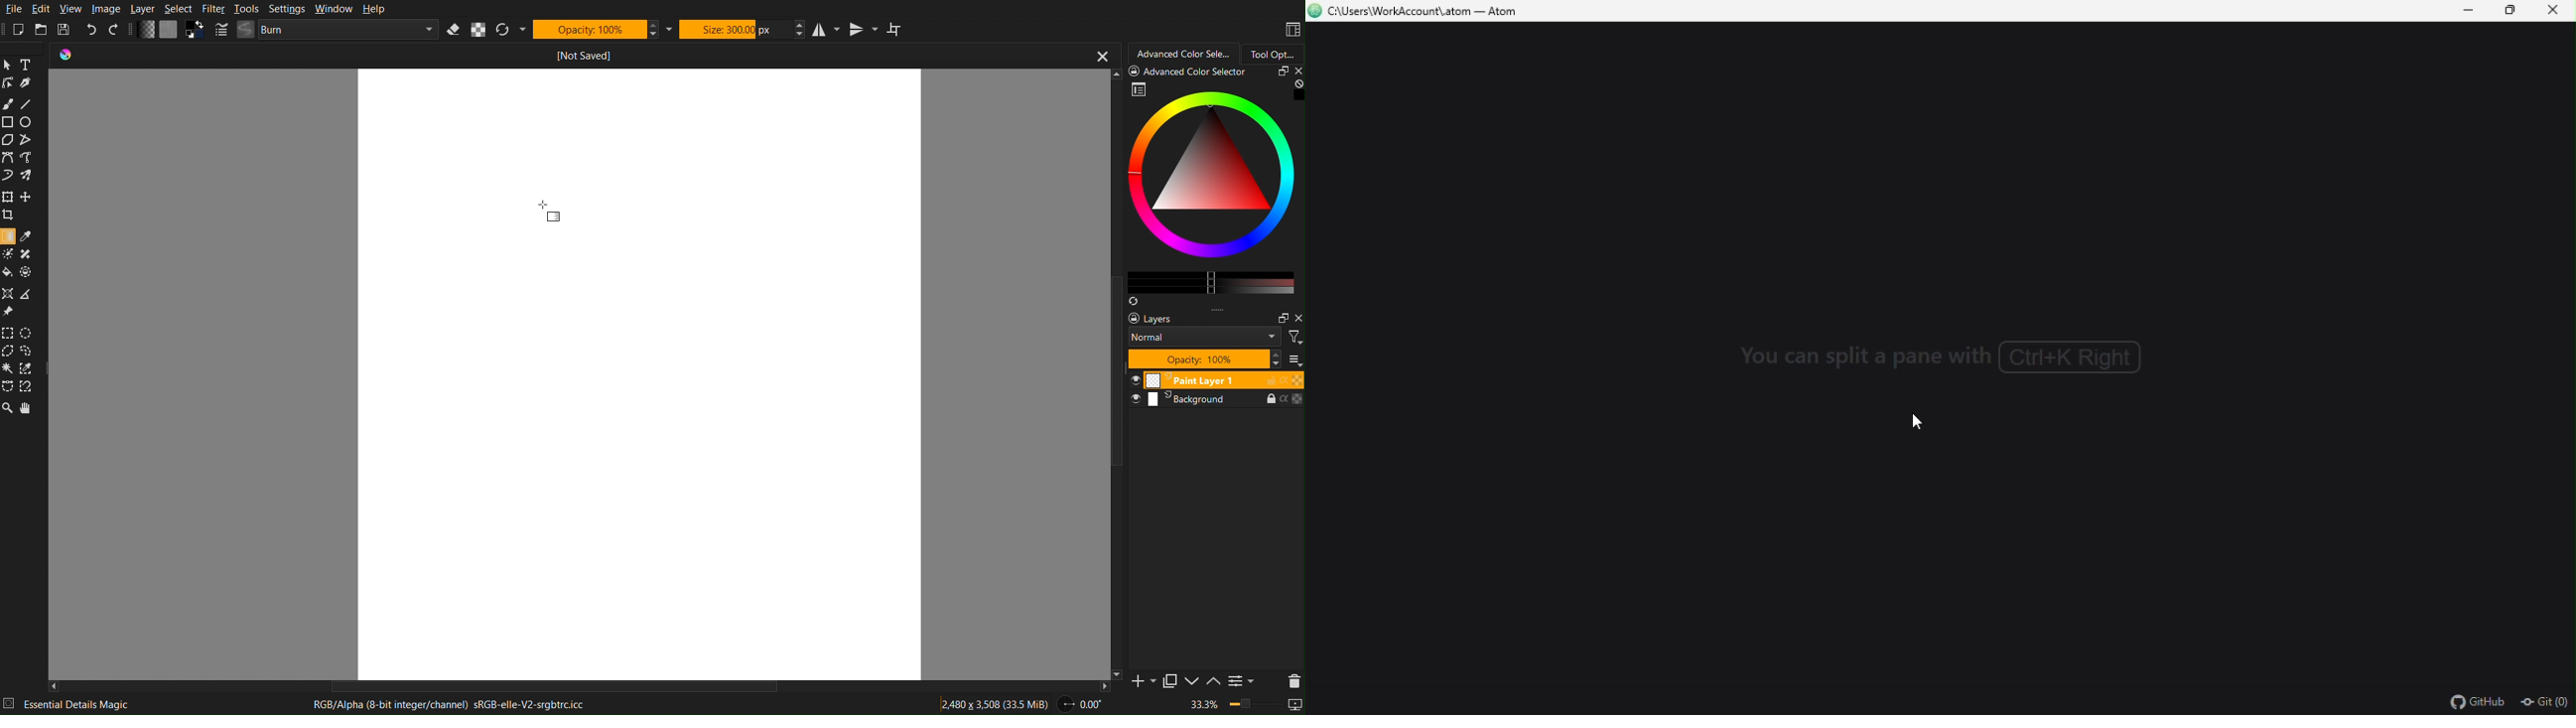 This screenshot has width=2576, height=728. I want to click on Color Tools, so click(19, 263).